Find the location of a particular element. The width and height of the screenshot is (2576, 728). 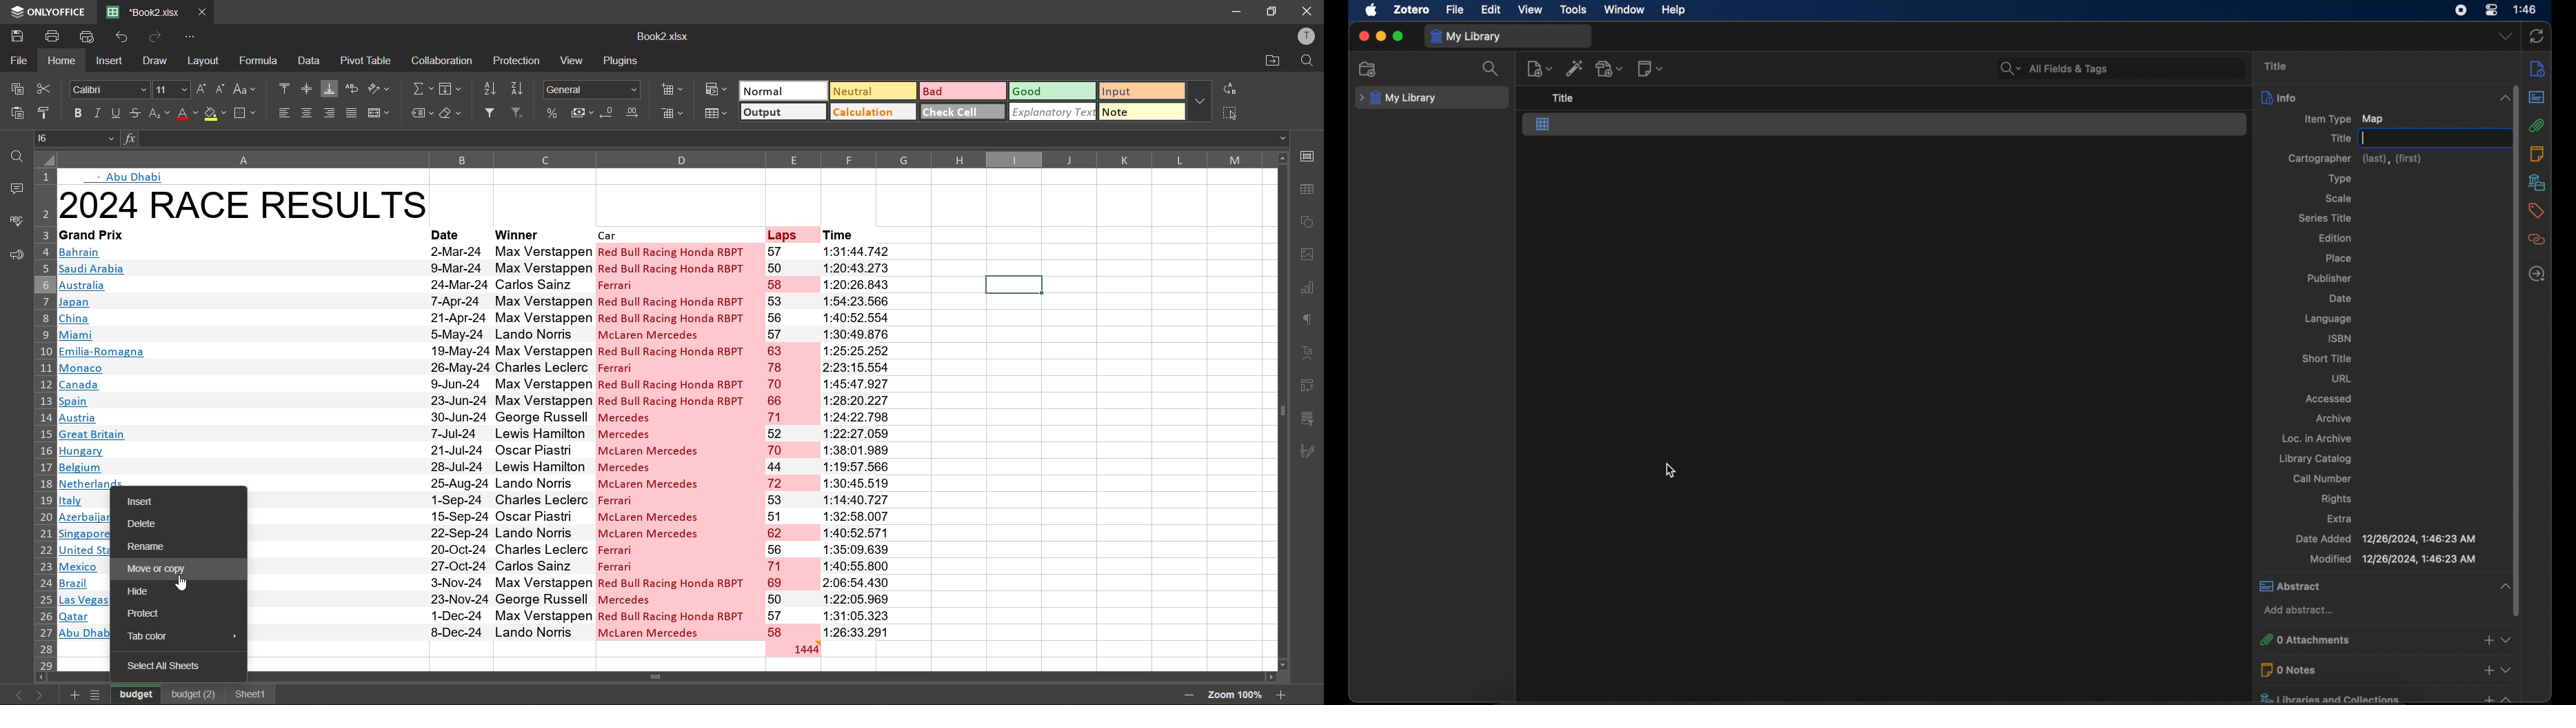

sheet names is located at coordinates (138, 693).